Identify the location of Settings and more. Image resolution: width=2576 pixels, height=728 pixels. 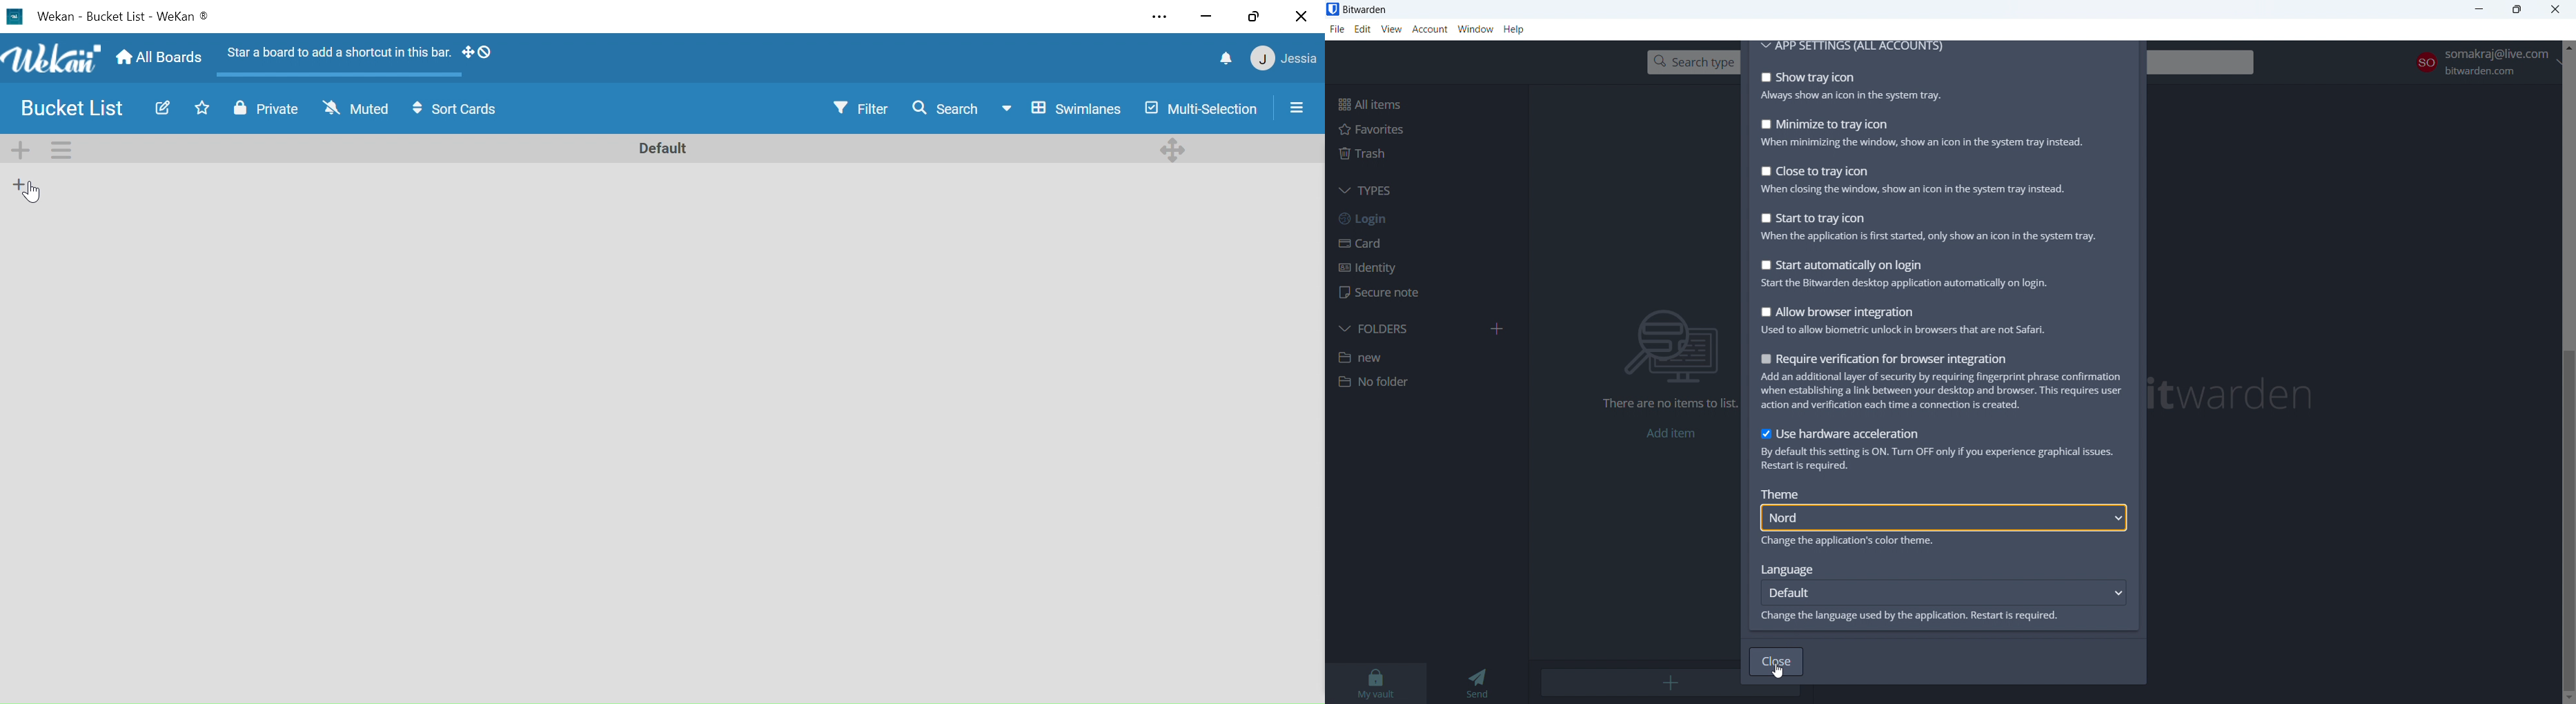
(1163, 17).